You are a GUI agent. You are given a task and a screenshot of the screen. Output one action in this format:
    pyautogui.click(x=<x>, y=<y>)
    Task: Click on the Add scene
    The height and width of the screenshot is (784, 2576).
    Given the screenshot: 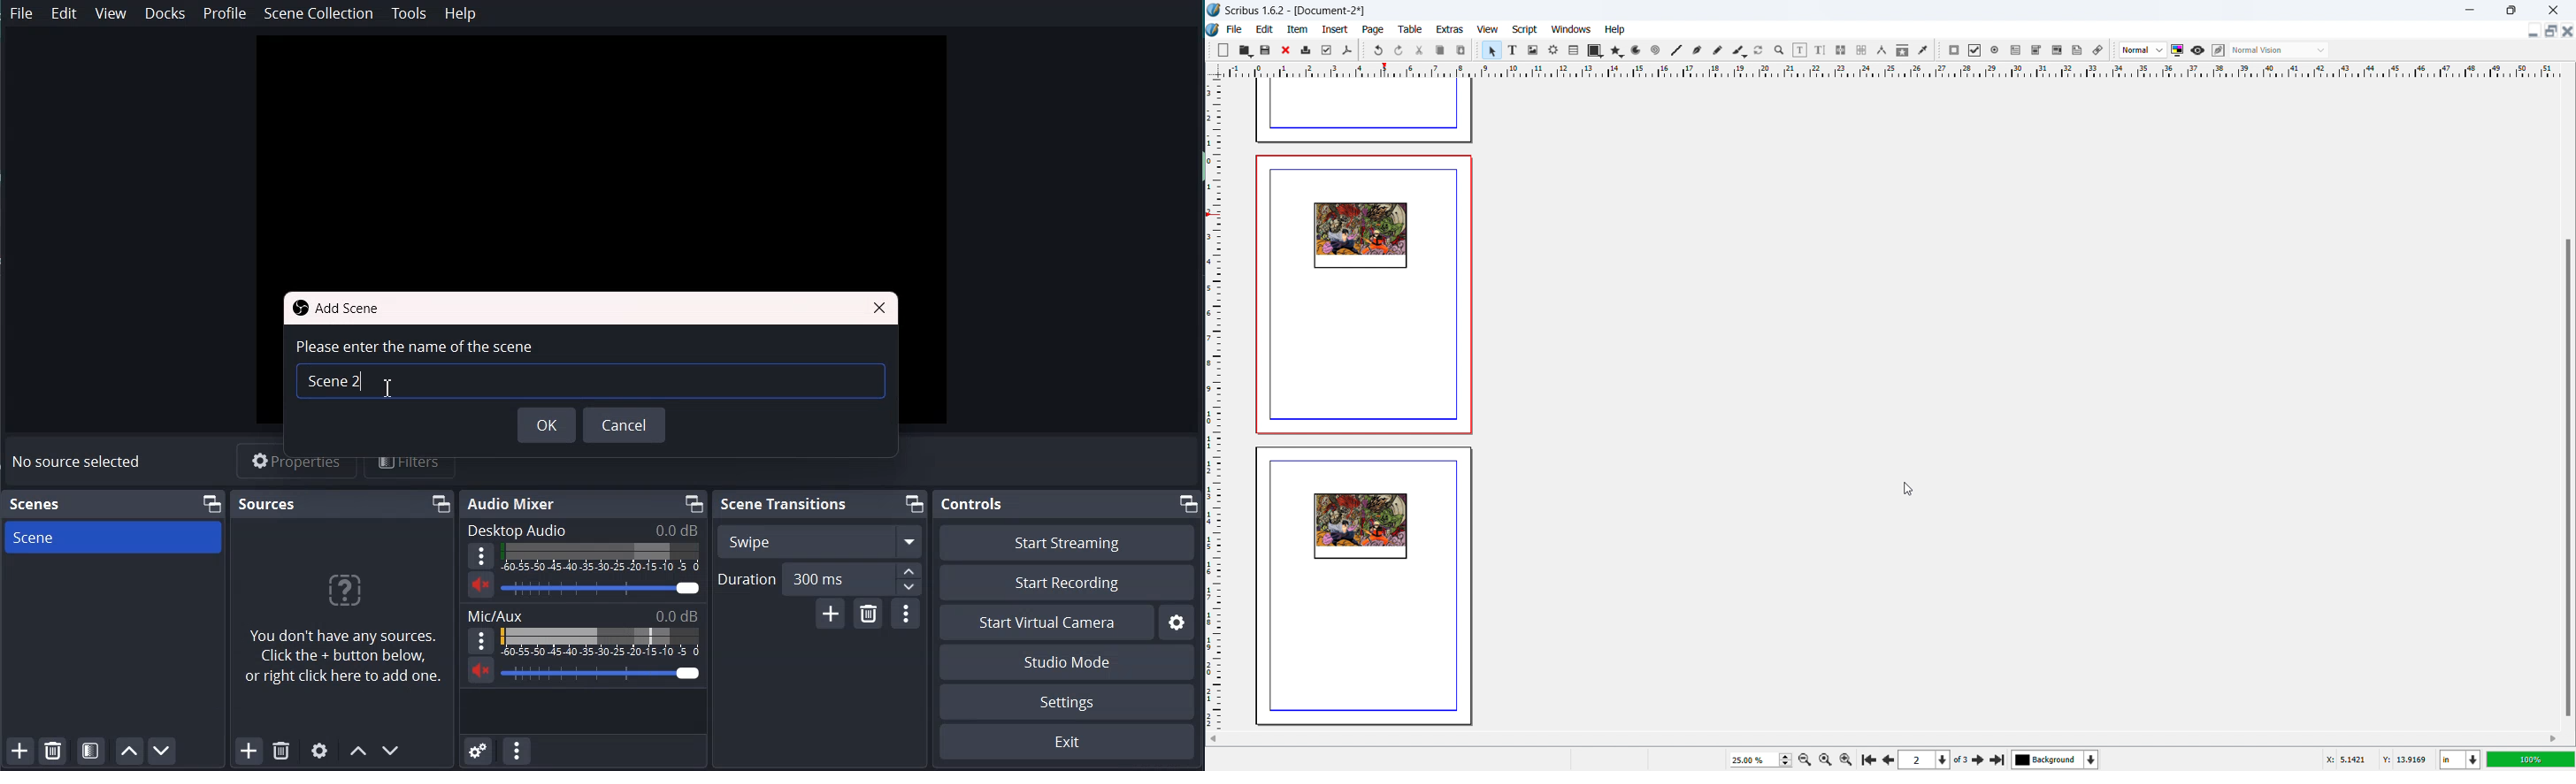 What is the action you would take?
    pyautogui.click(x=19, y=751)
    